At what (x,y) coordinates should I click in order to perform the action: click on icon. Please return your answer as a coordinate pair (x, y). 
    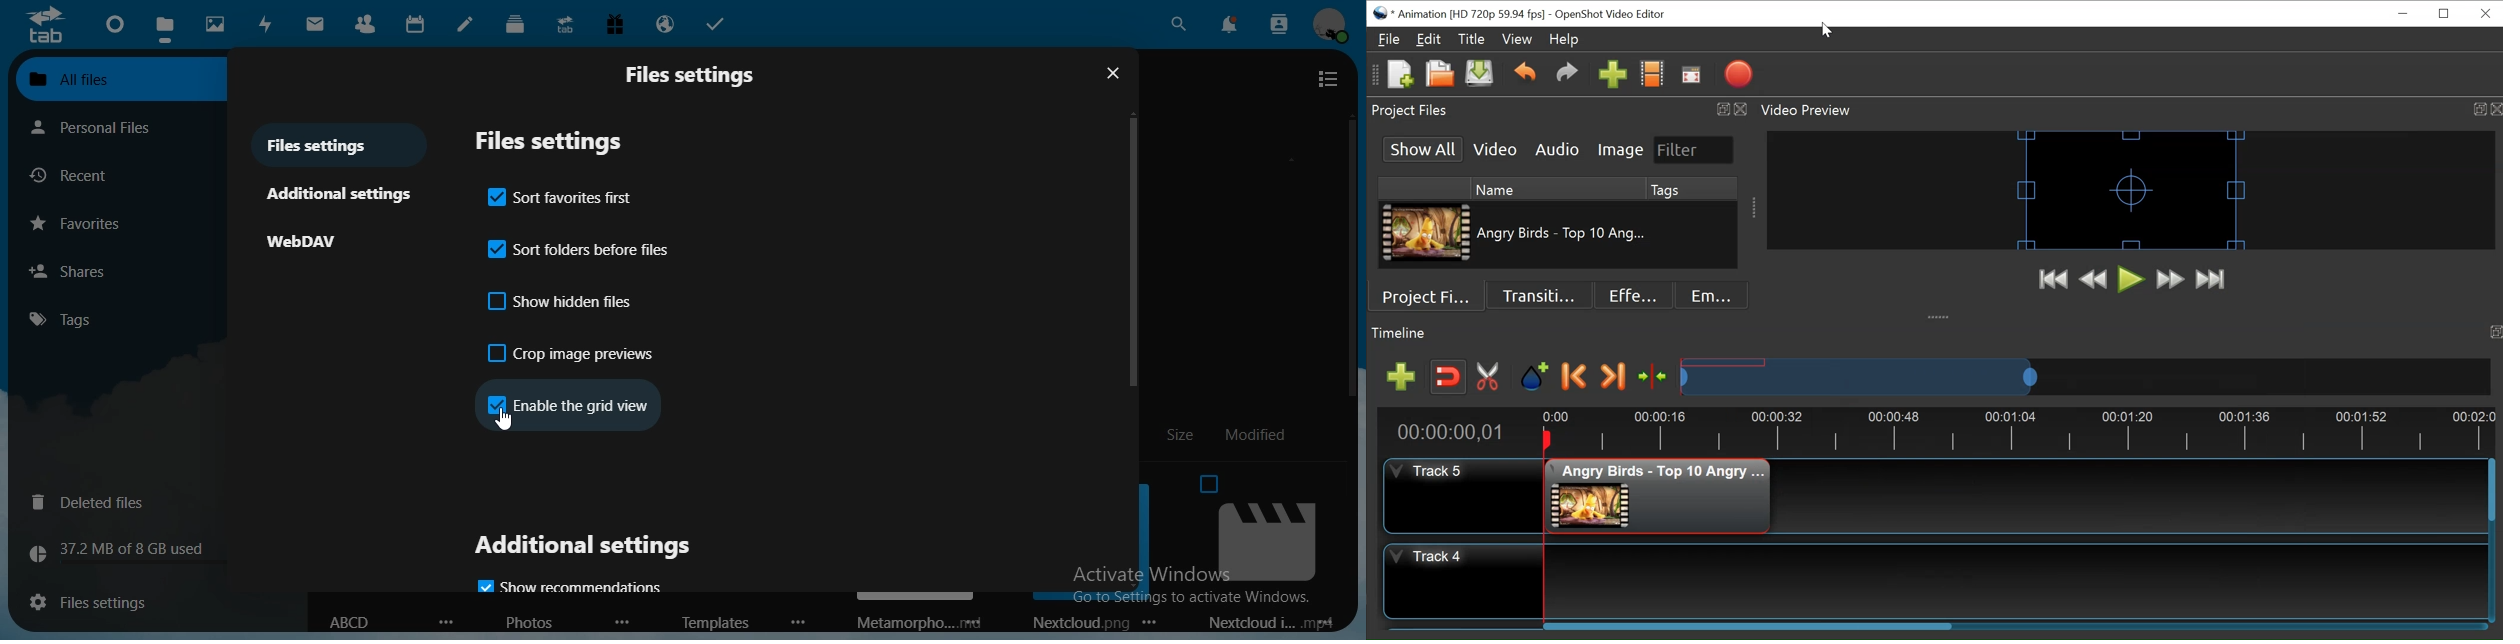
    Looking at the image, I should click on (45, 27).